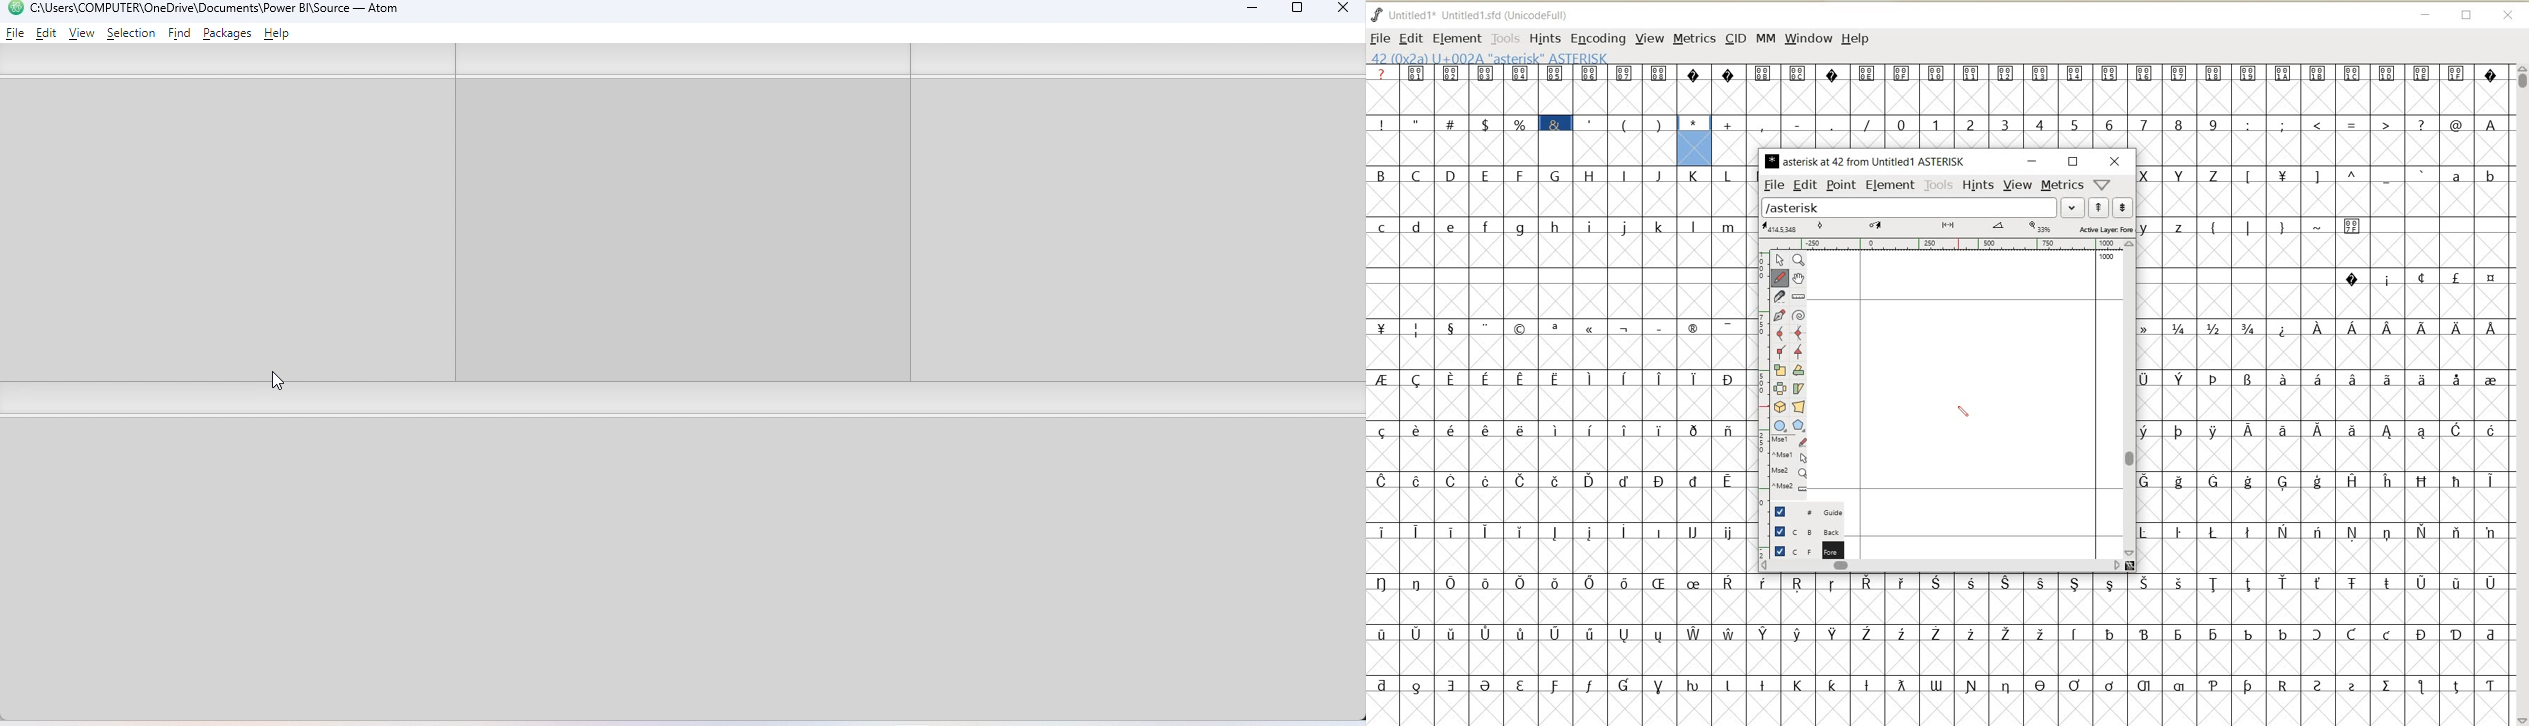 The height and width of the screenshot is (728, 2548). Describe the element at coordinates (1650, 40) in the screenshot. I see `VIEW` at that location.